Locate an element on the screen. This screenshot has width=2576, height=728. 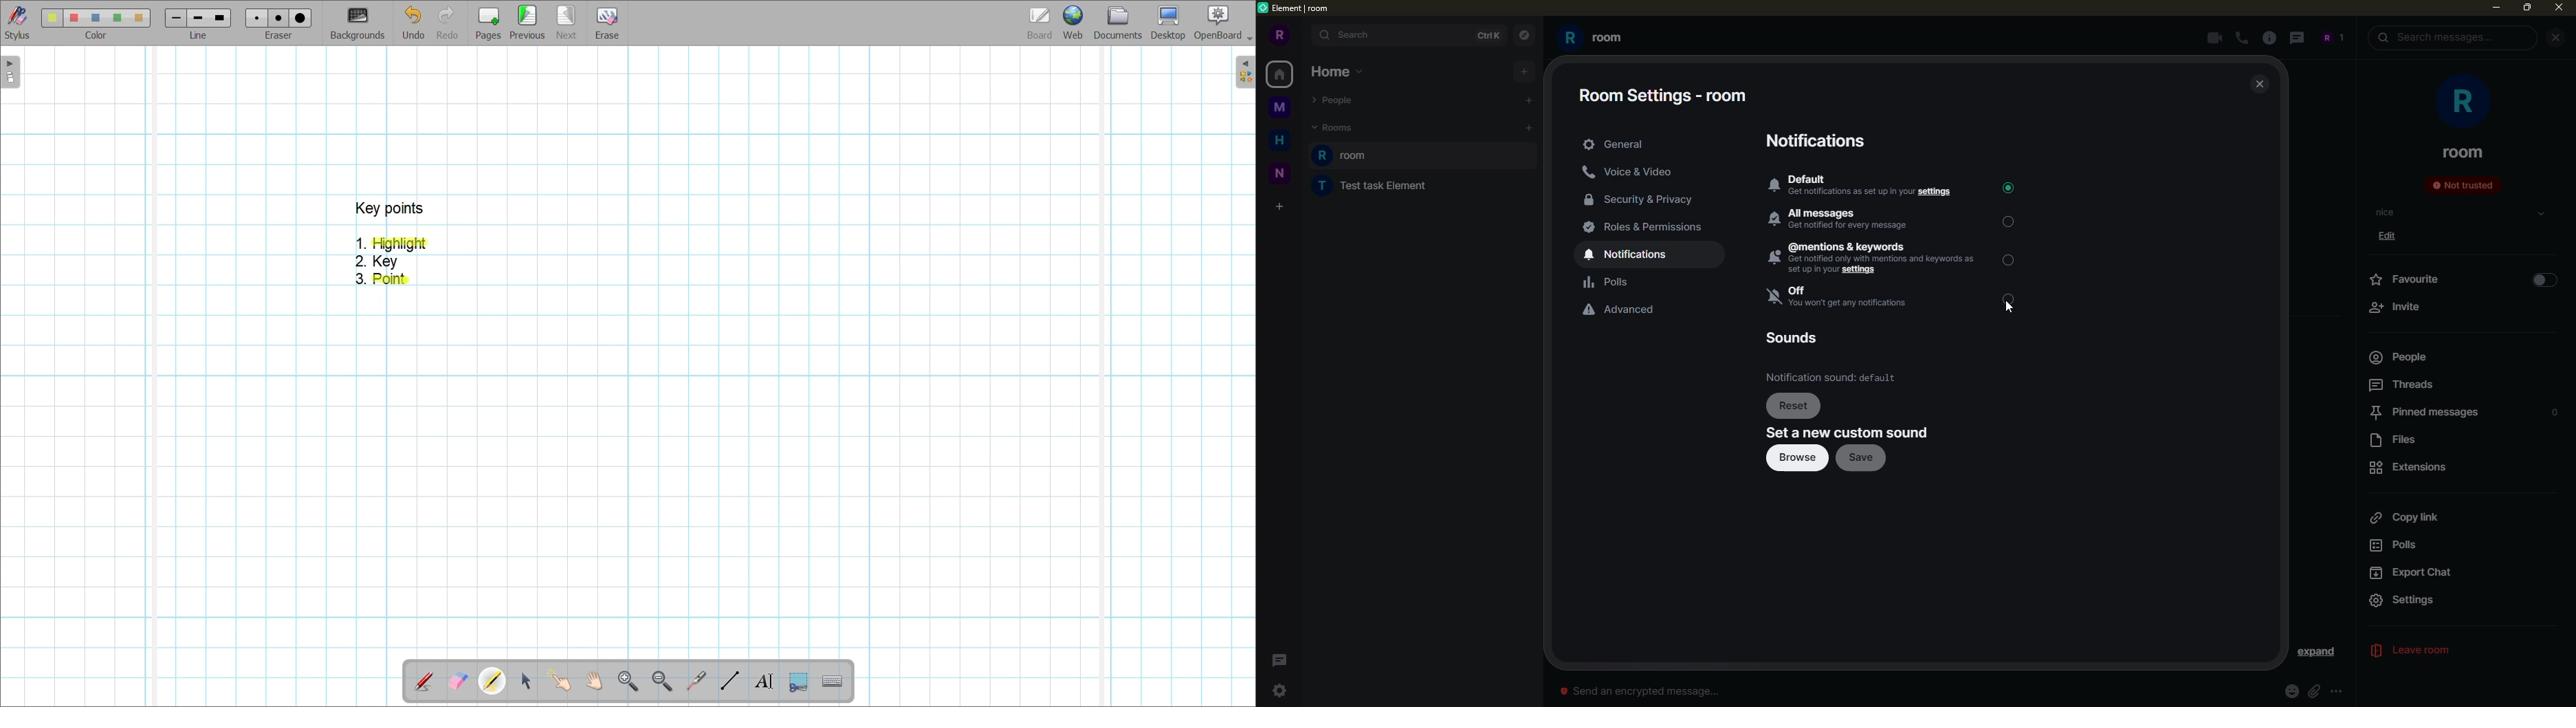
set new custom sound is located at coordinates (1849, 433).